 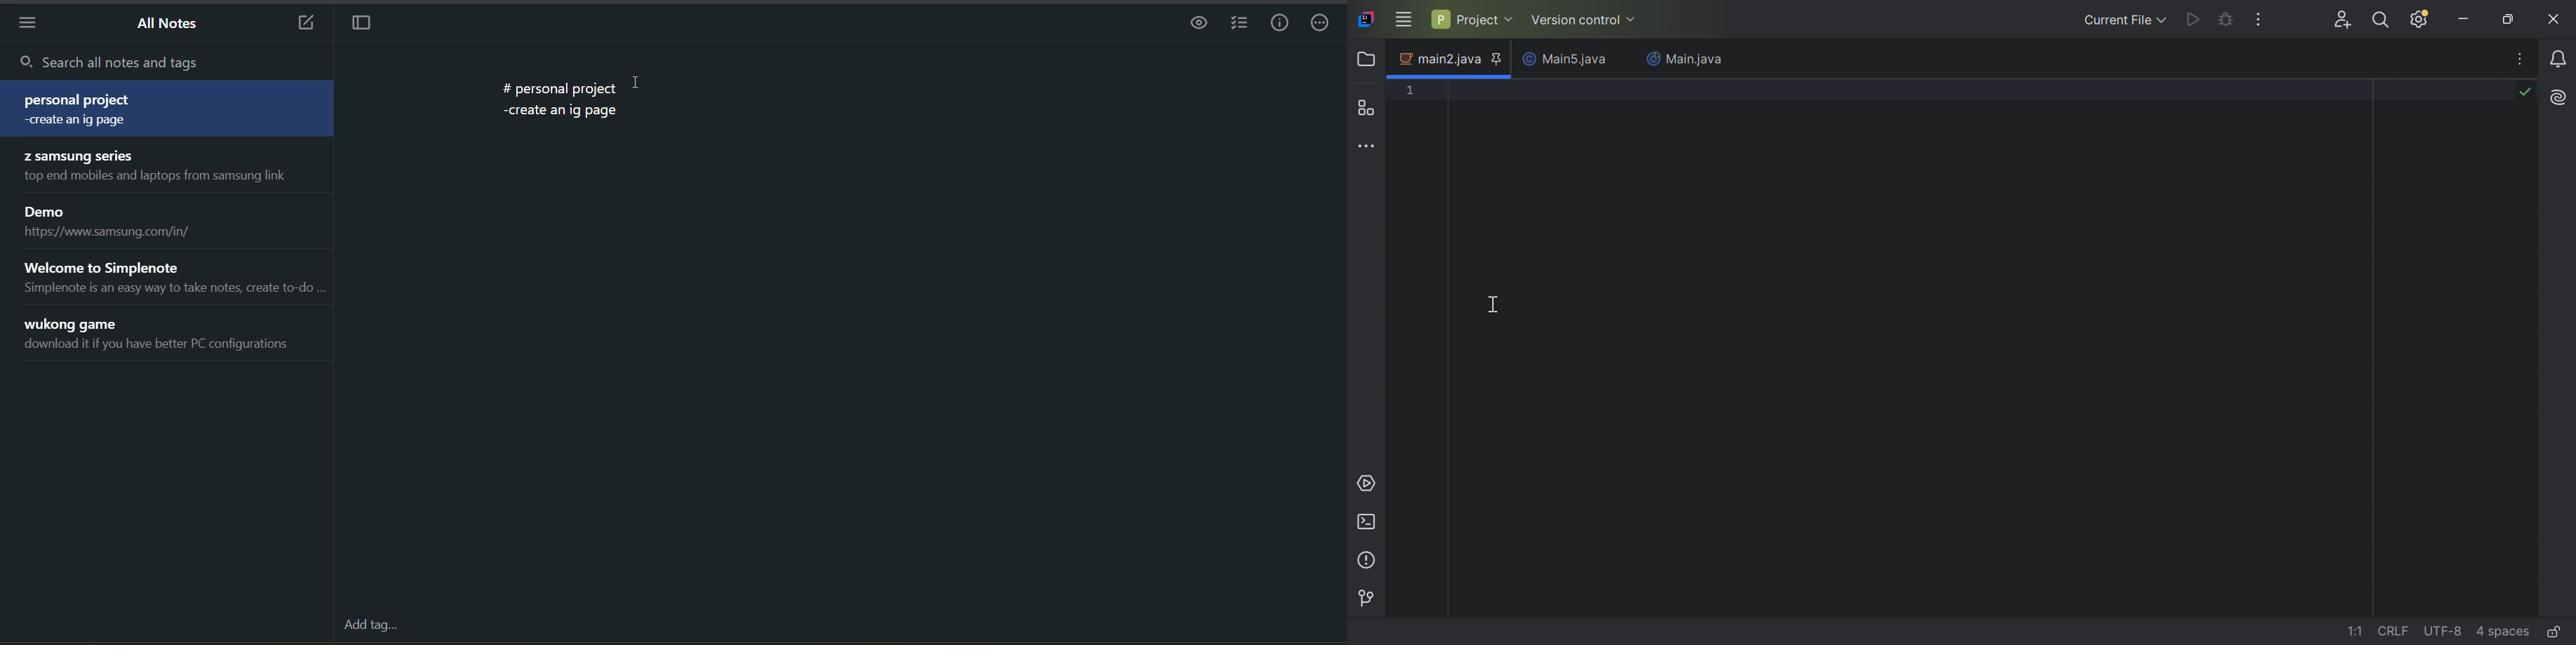 I want to click on toggle focus mode, so click(x=363, y=25).